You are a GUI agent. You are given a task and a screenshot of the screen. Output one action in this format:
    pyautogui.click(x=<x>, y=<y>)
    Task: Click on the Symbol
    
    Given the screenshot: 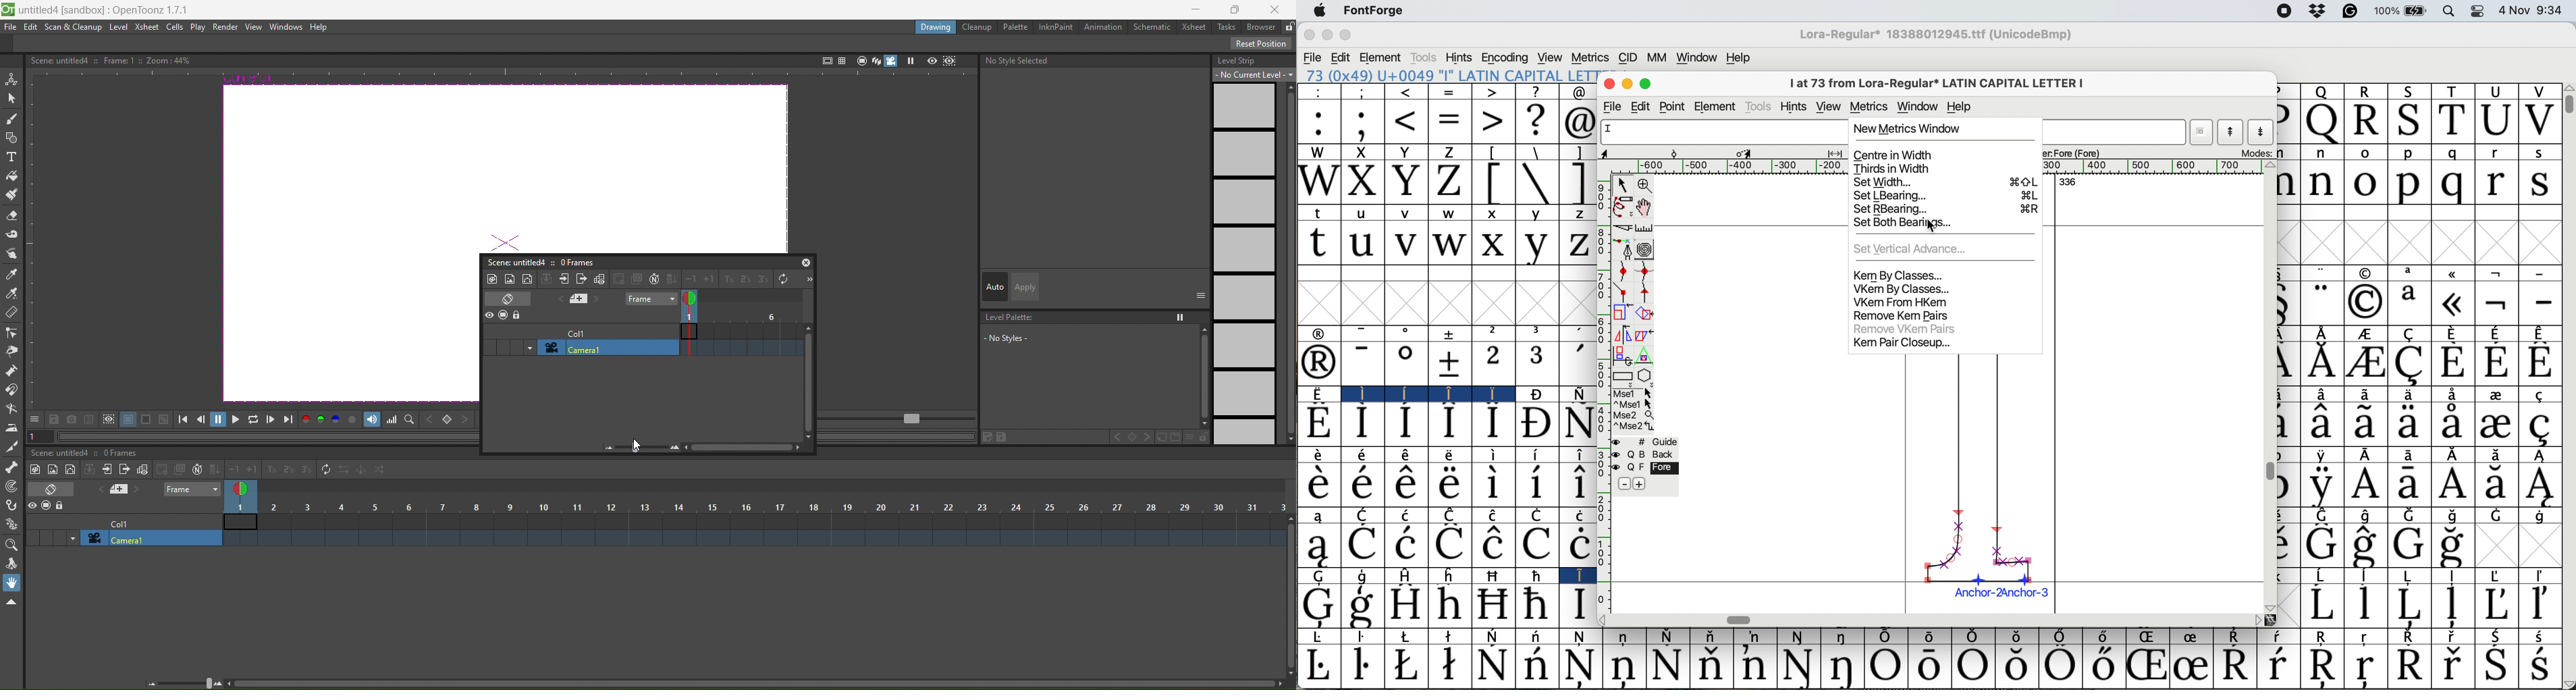 What is the action you would take?
    pyautogui.click(x=1321, y=637)
    